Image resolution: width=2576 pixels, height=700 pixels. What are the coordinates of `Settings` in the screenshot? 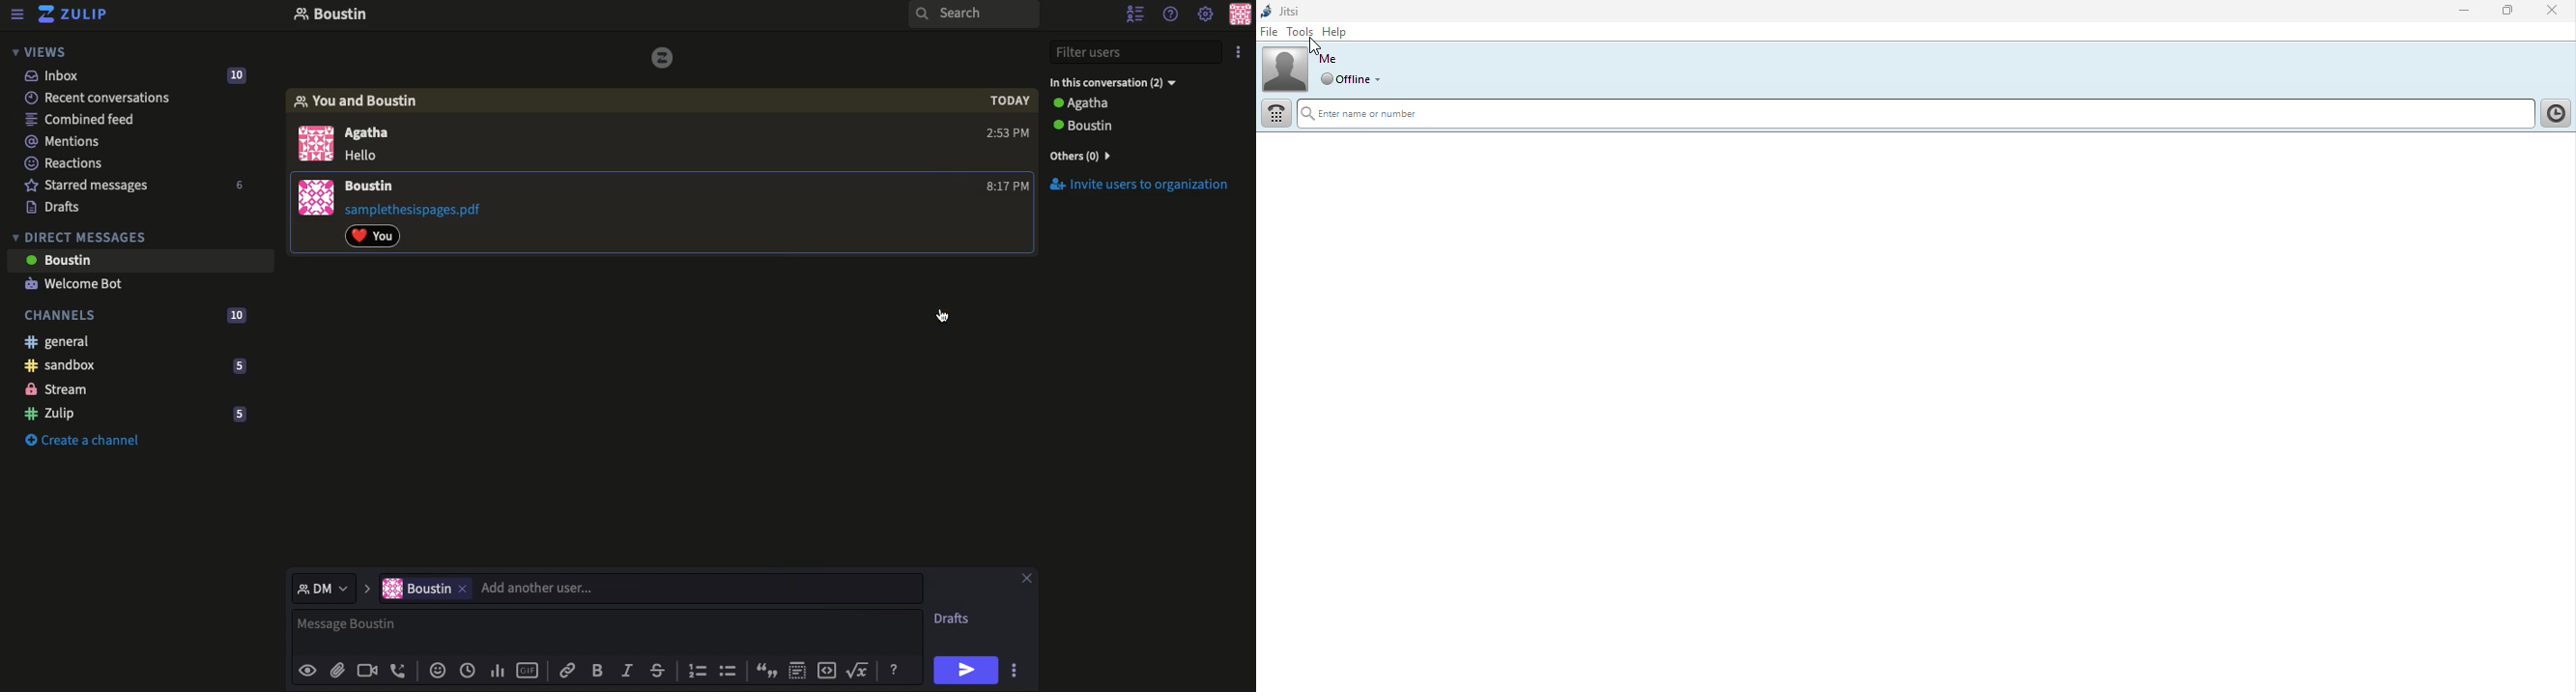 It's located at (1205, 15).